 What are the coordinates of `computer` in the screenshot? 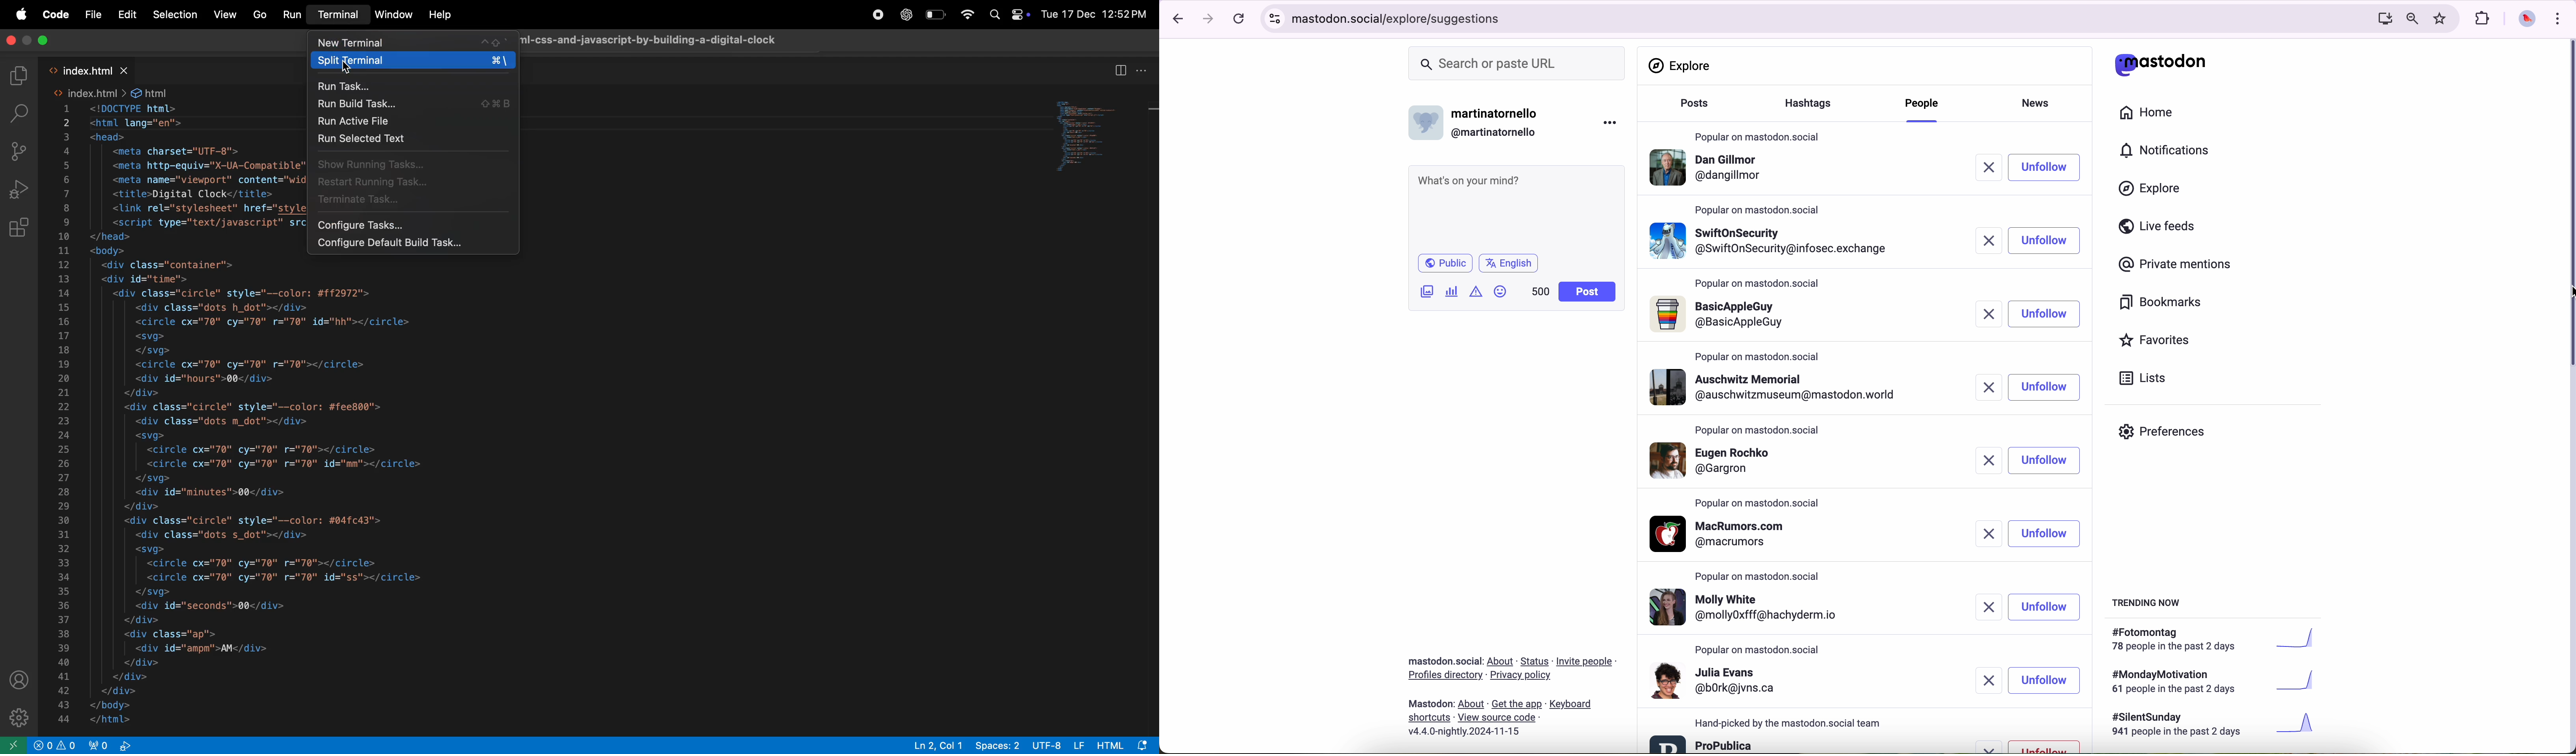 It's located at (2380, 18).